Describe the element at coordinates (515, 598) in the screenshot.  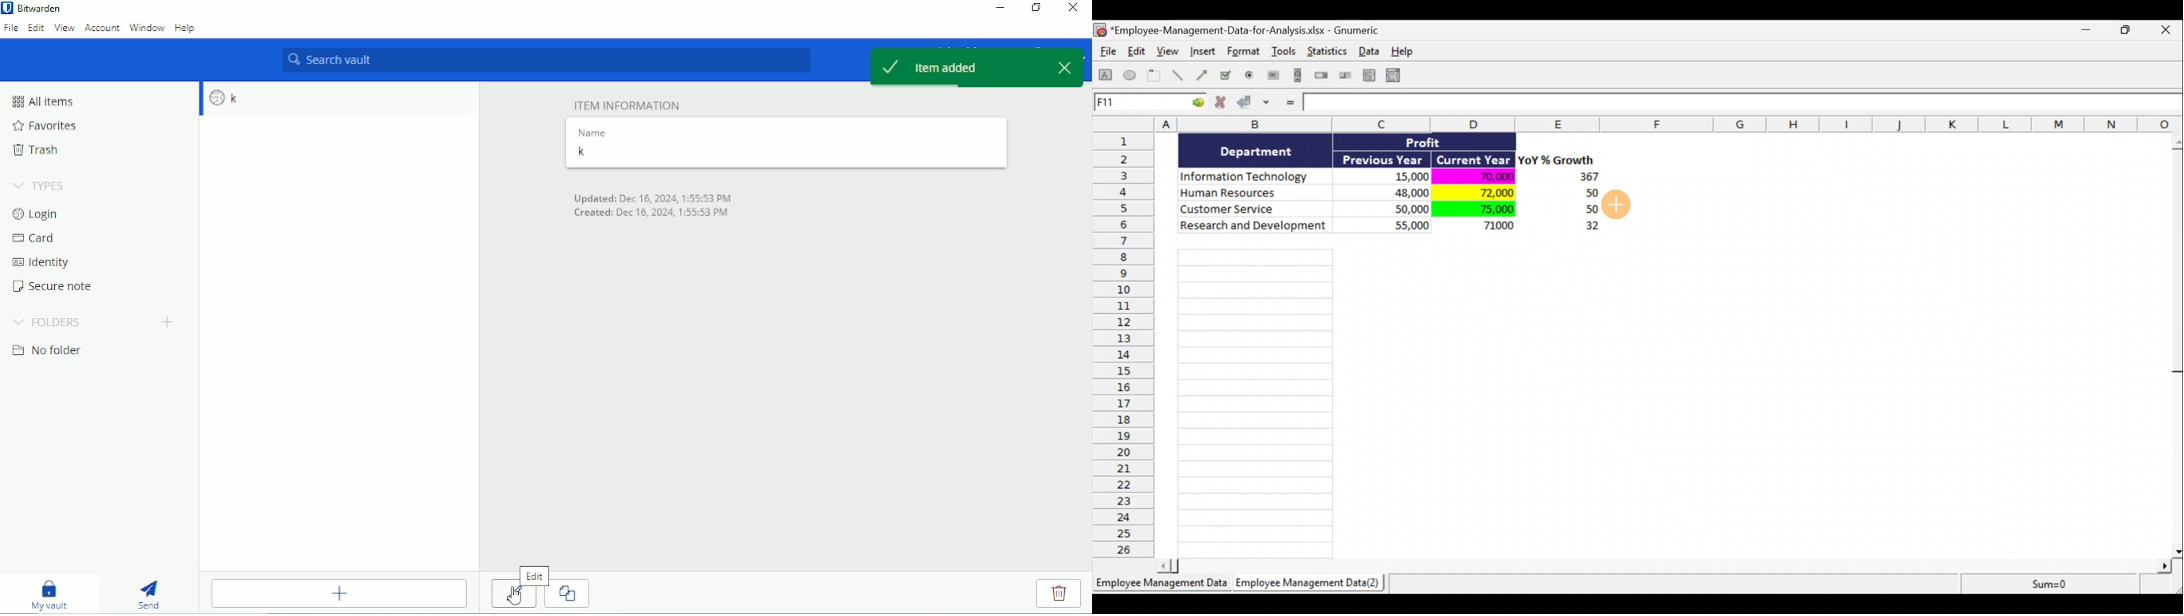
I see `Cursor` at that location.